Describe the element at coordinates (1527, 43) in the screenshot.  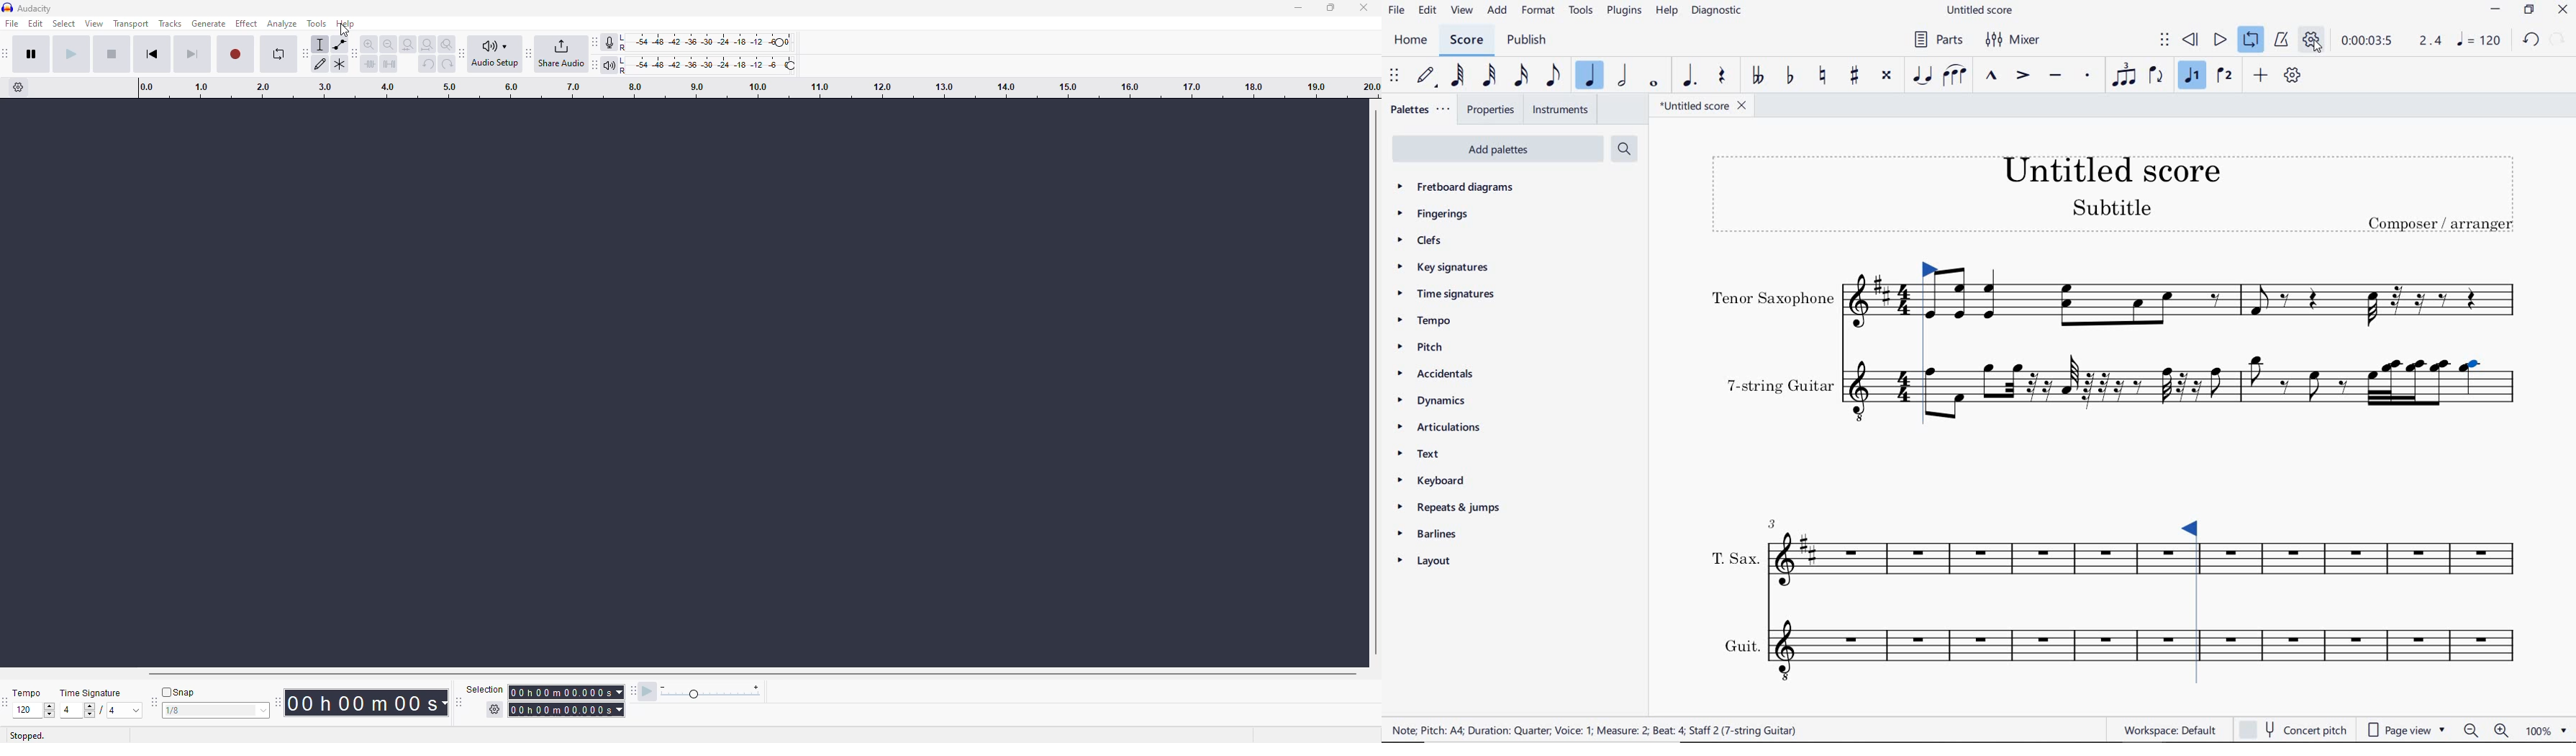
I see `PUBLISH` at that location.